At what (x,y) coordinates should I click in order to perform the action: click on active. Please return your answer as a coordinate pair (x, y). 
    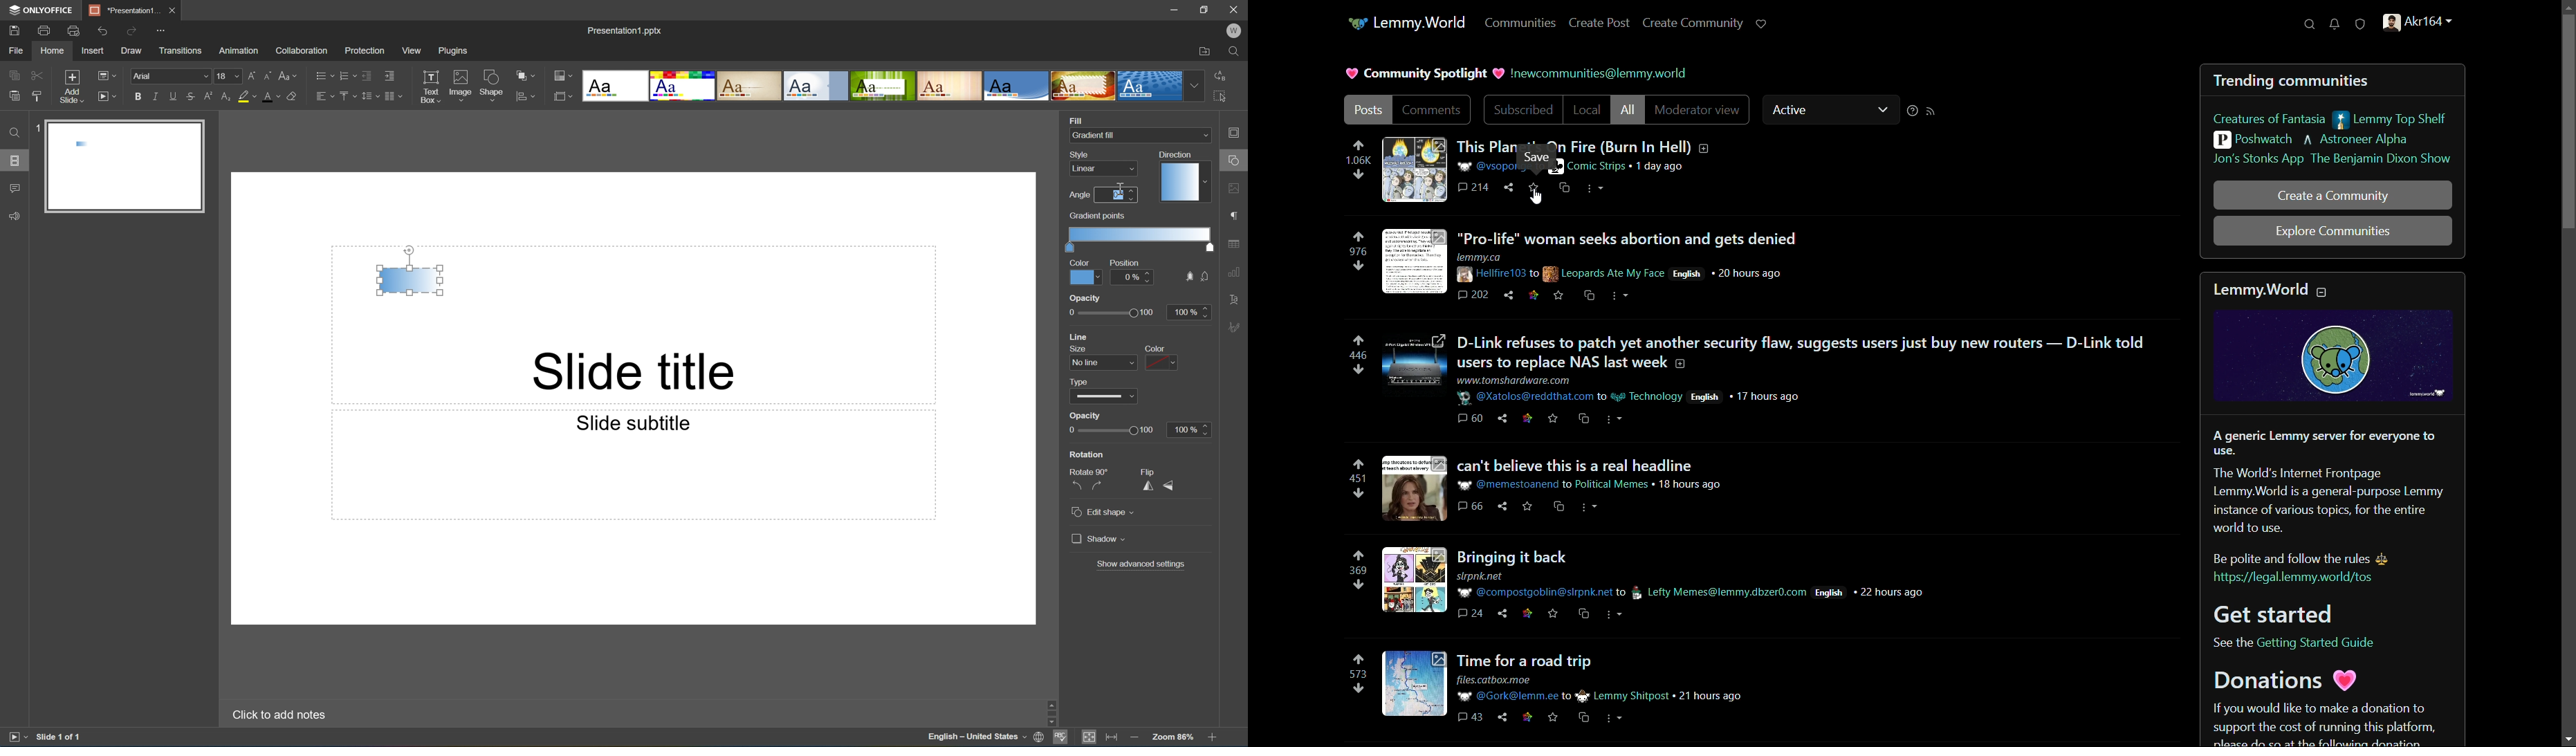
    Looking at the image, I should click on (1792, 109).